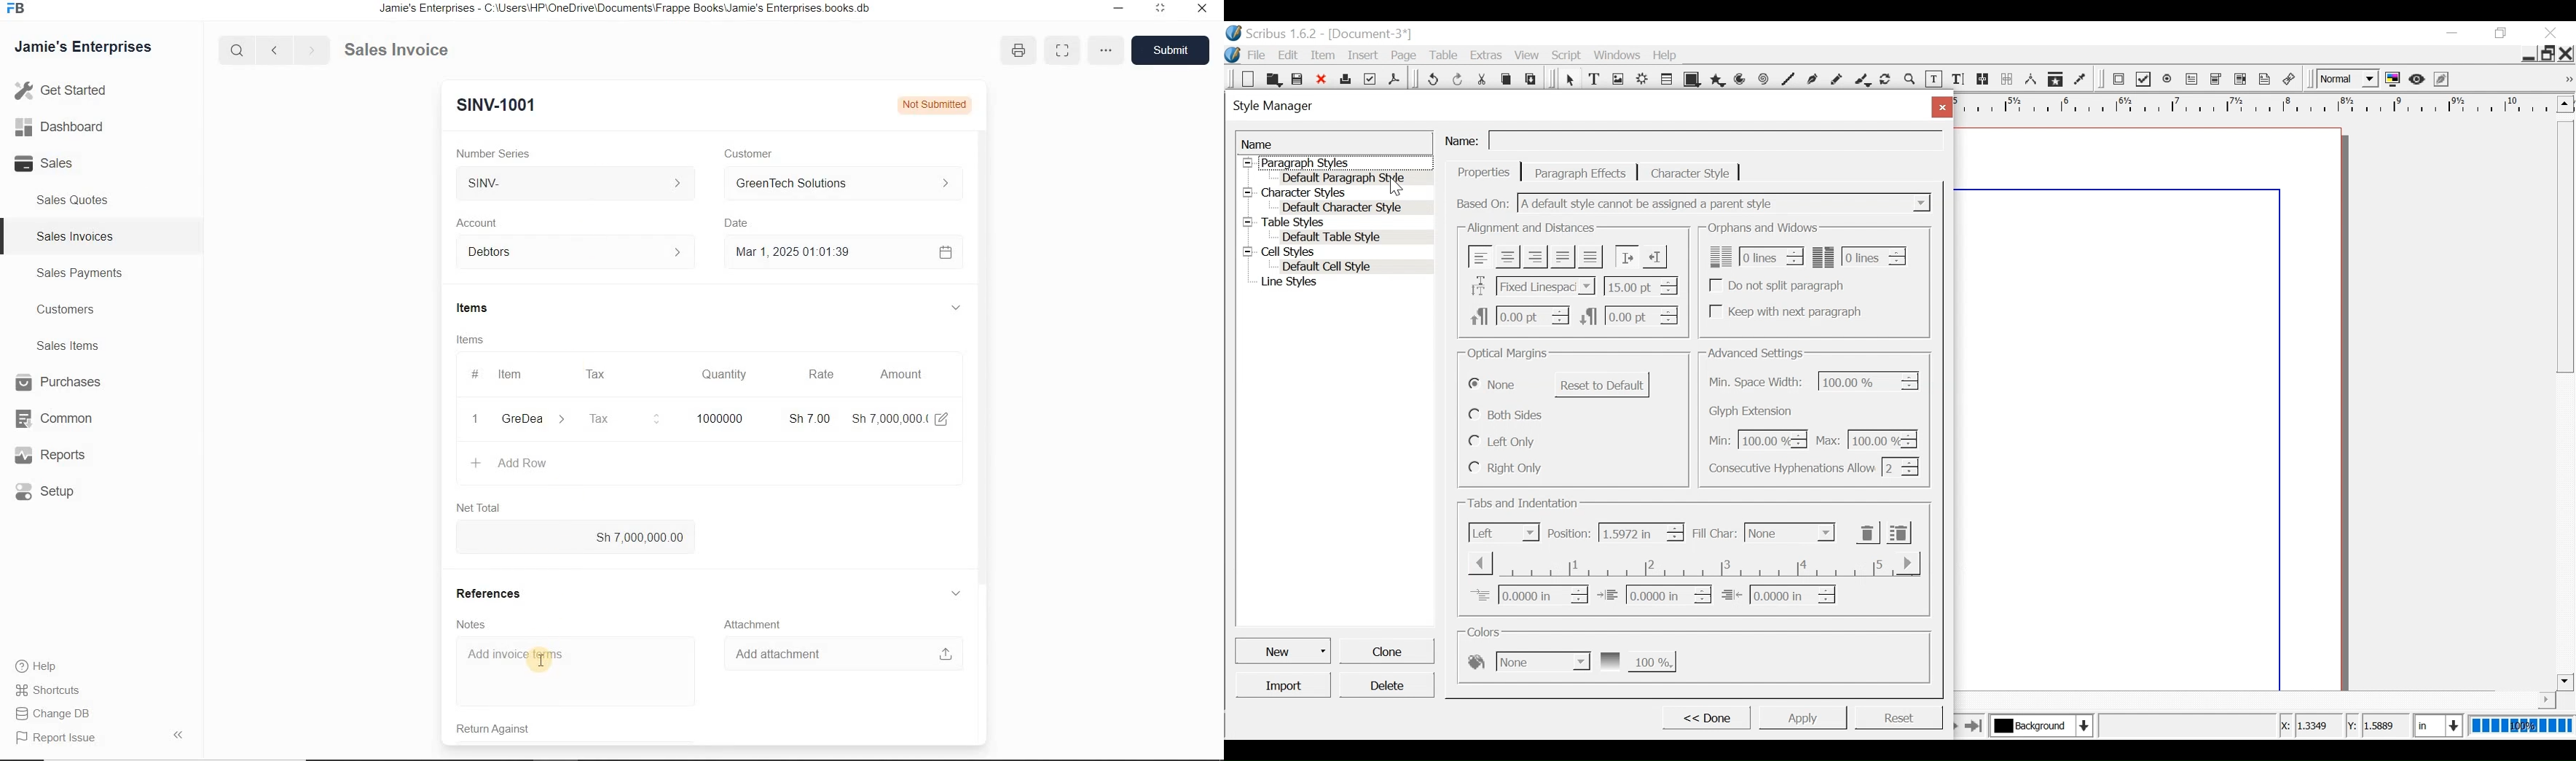 Image resolution: width=2576 pixels, height=784 pixels. What do you see at coordinates (1939, 106) in the screenshot?
I see `Close` at bounding box center [1939, 106].